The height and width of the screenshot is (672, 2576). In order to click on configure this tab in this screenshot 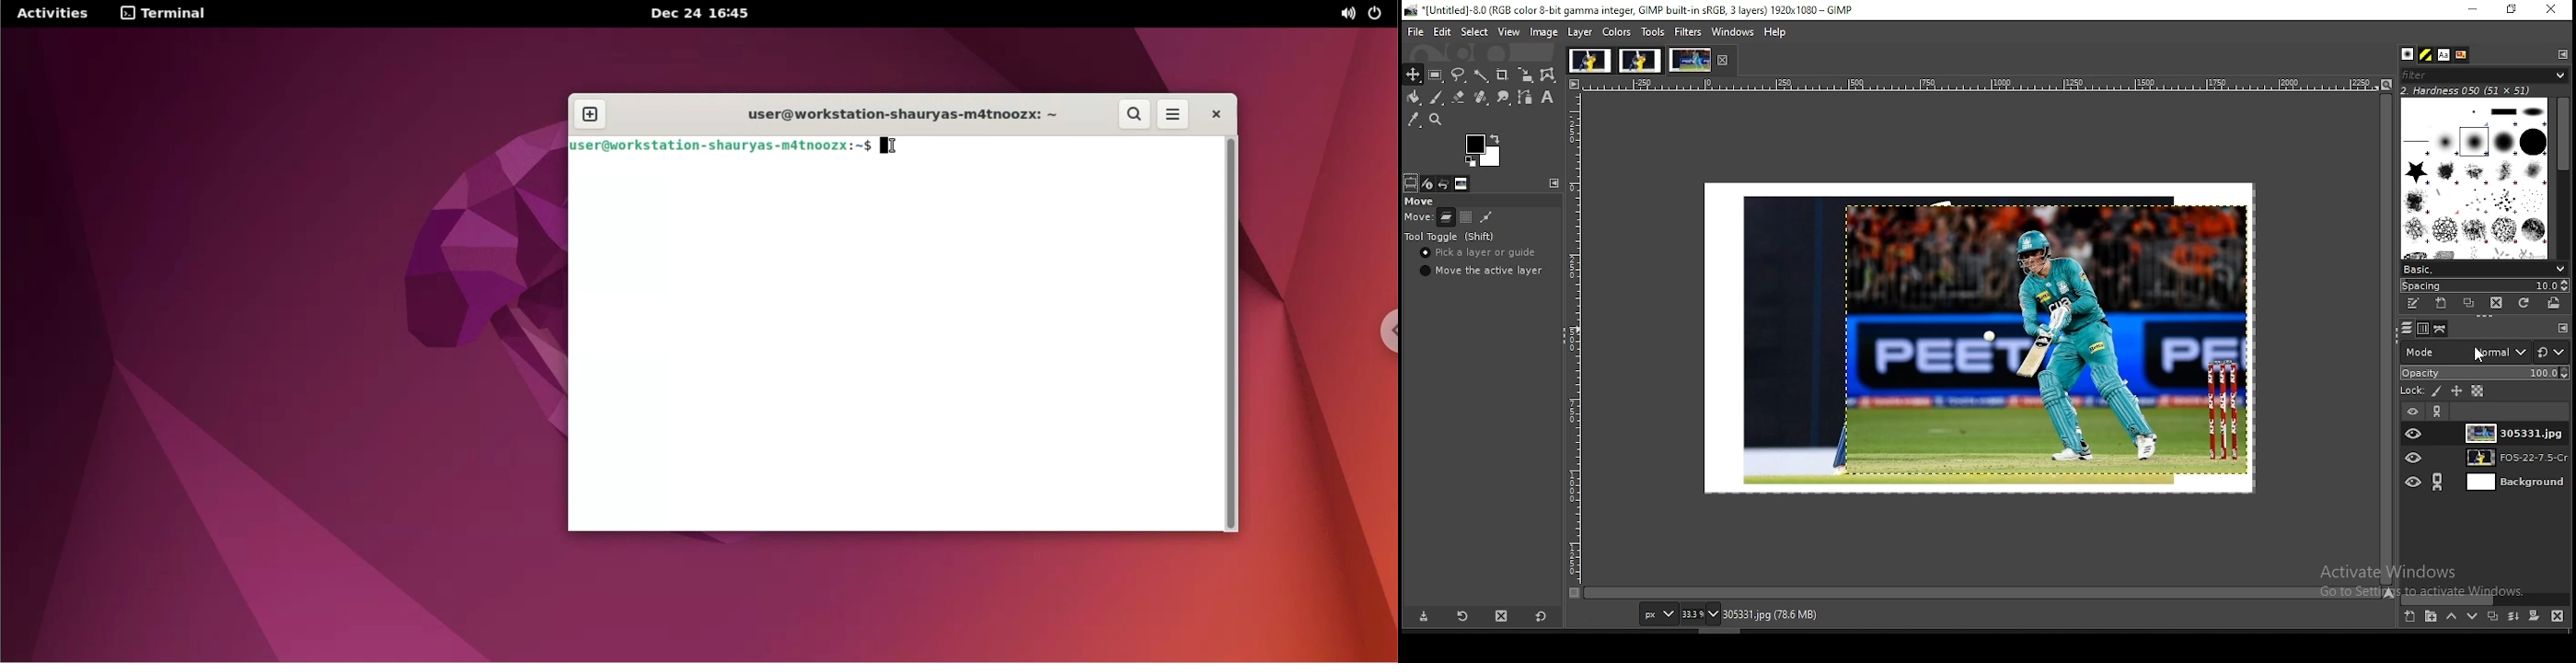, I will do `click(2562, 328)`.